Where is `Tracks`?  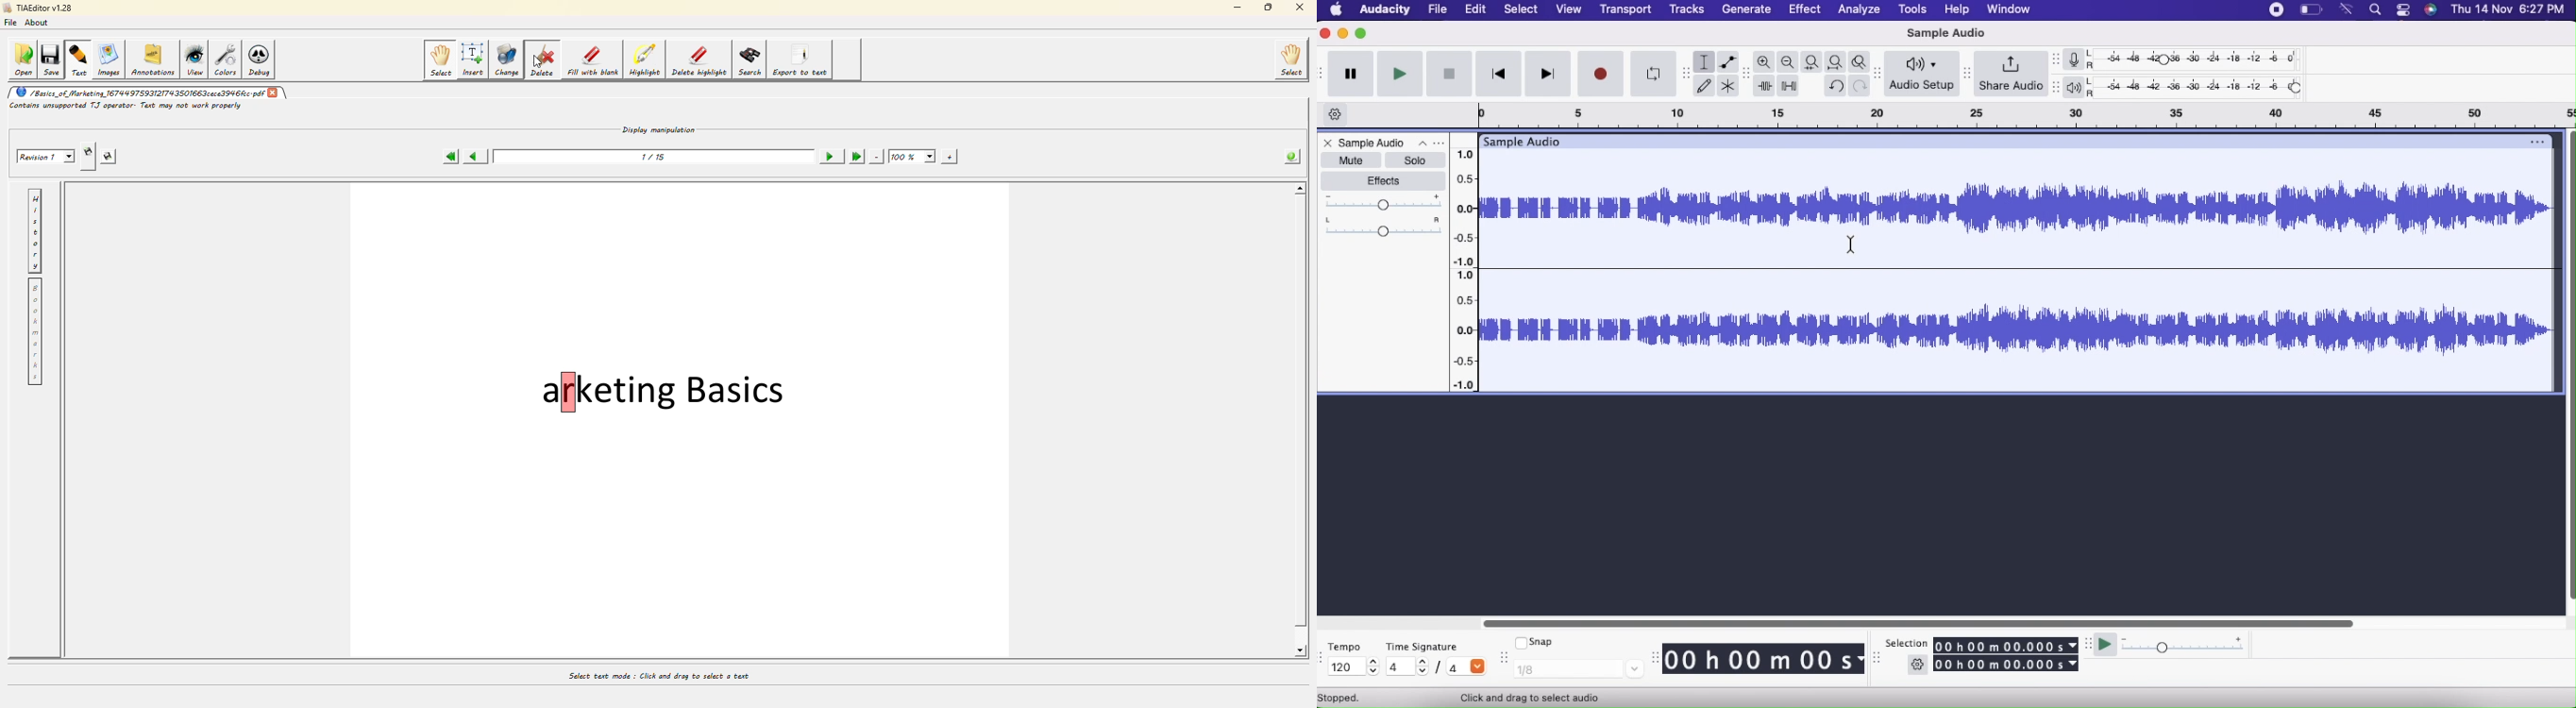
Tracks is located at coordinates (1686, 9).